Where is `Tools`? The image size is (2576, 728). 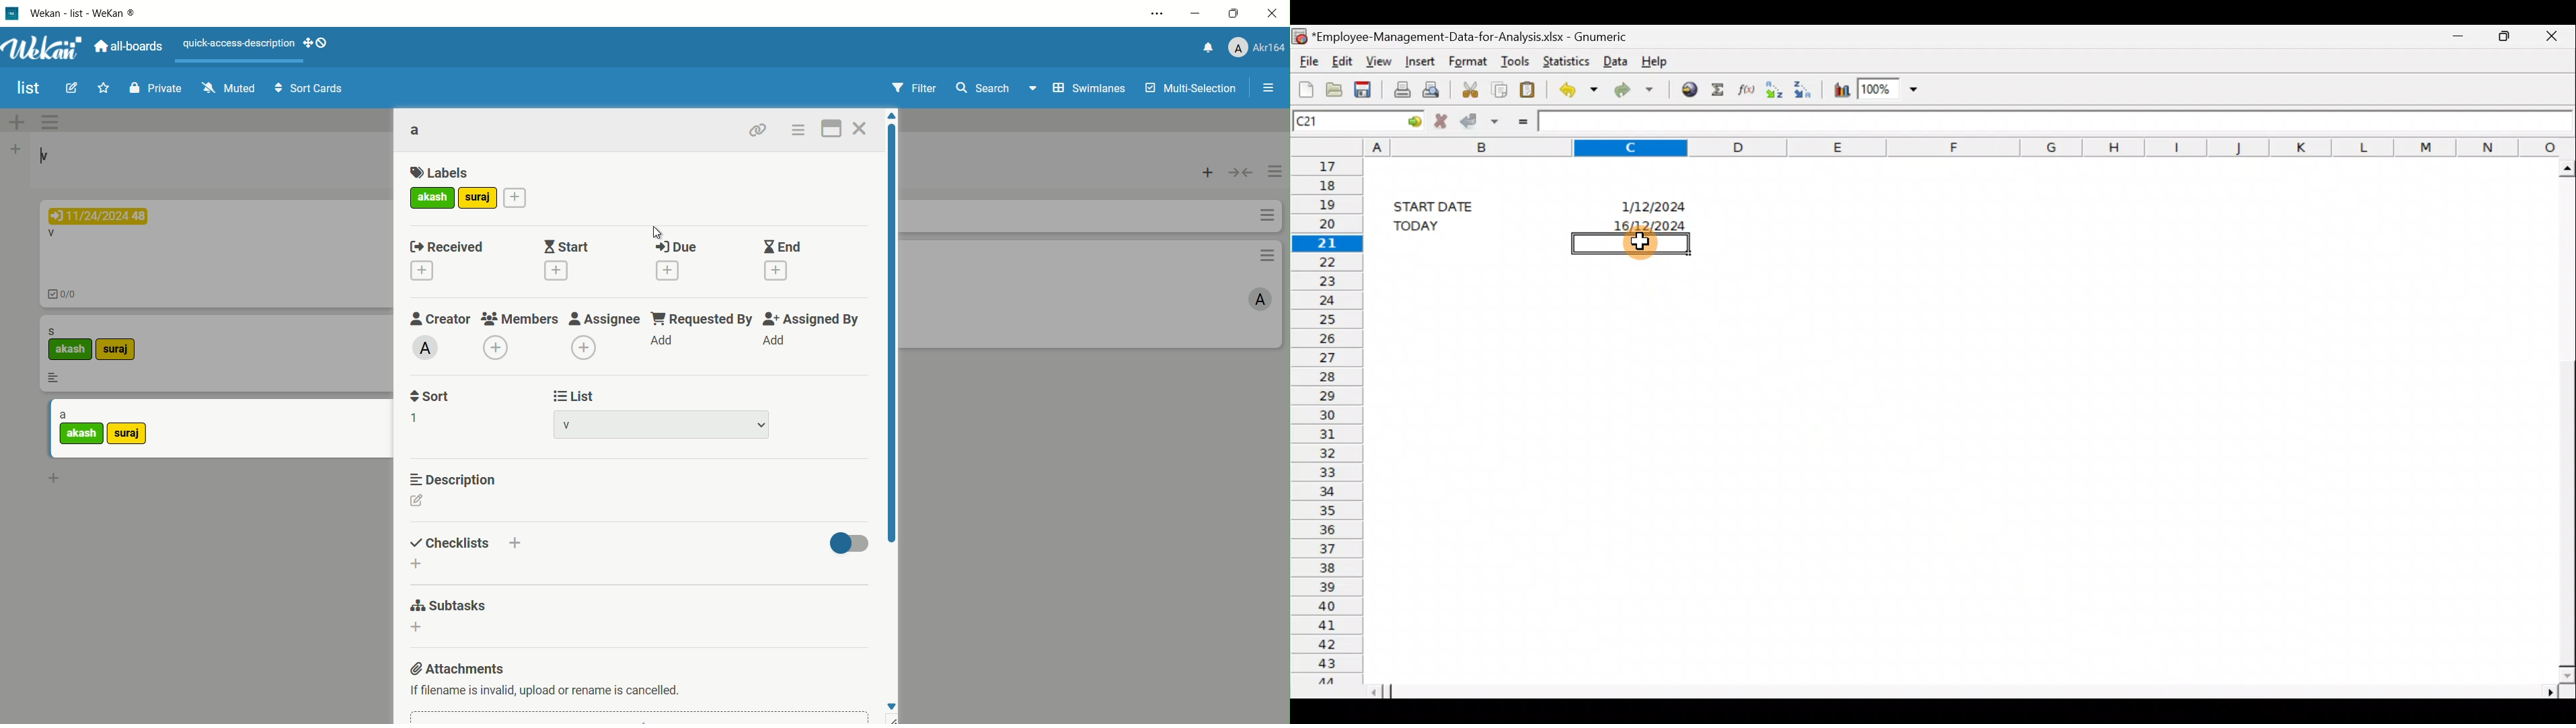
Tools is located at coordinates (1514, 58).